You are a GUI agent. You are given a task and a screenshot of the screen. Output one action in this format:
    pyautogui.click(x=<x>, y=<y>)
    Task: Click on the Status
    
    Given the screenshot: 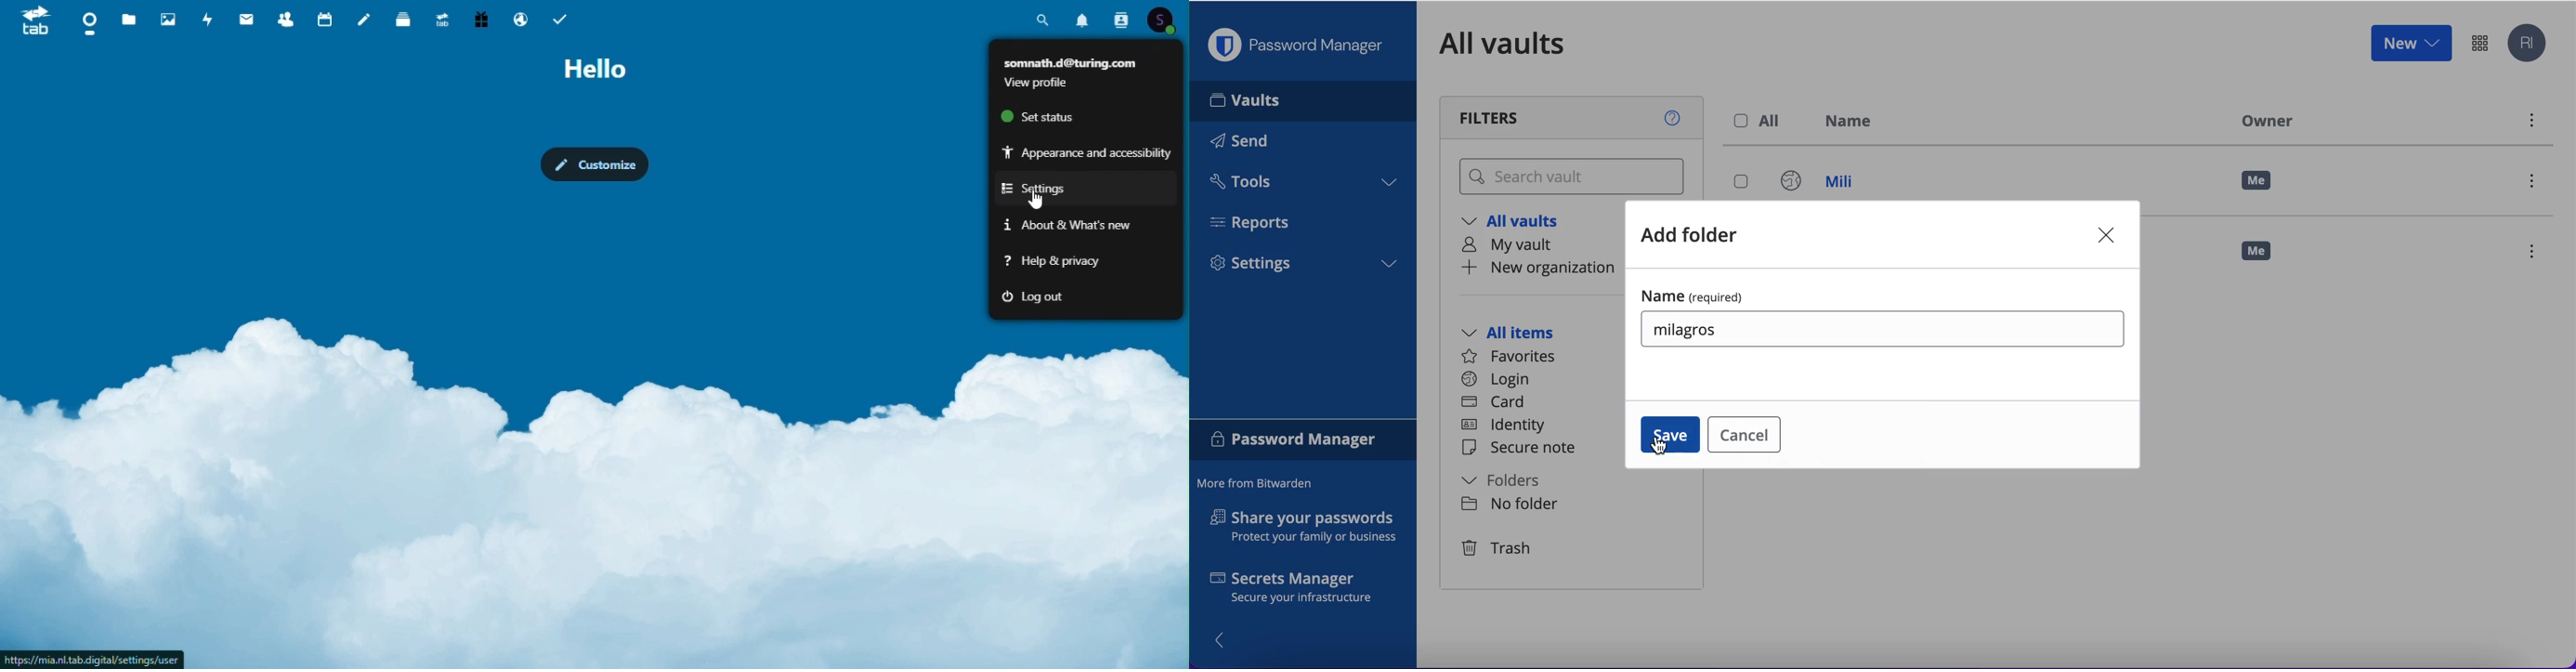 What is the action you would take?
    pyautogui.click(x=1033, y=114)
    